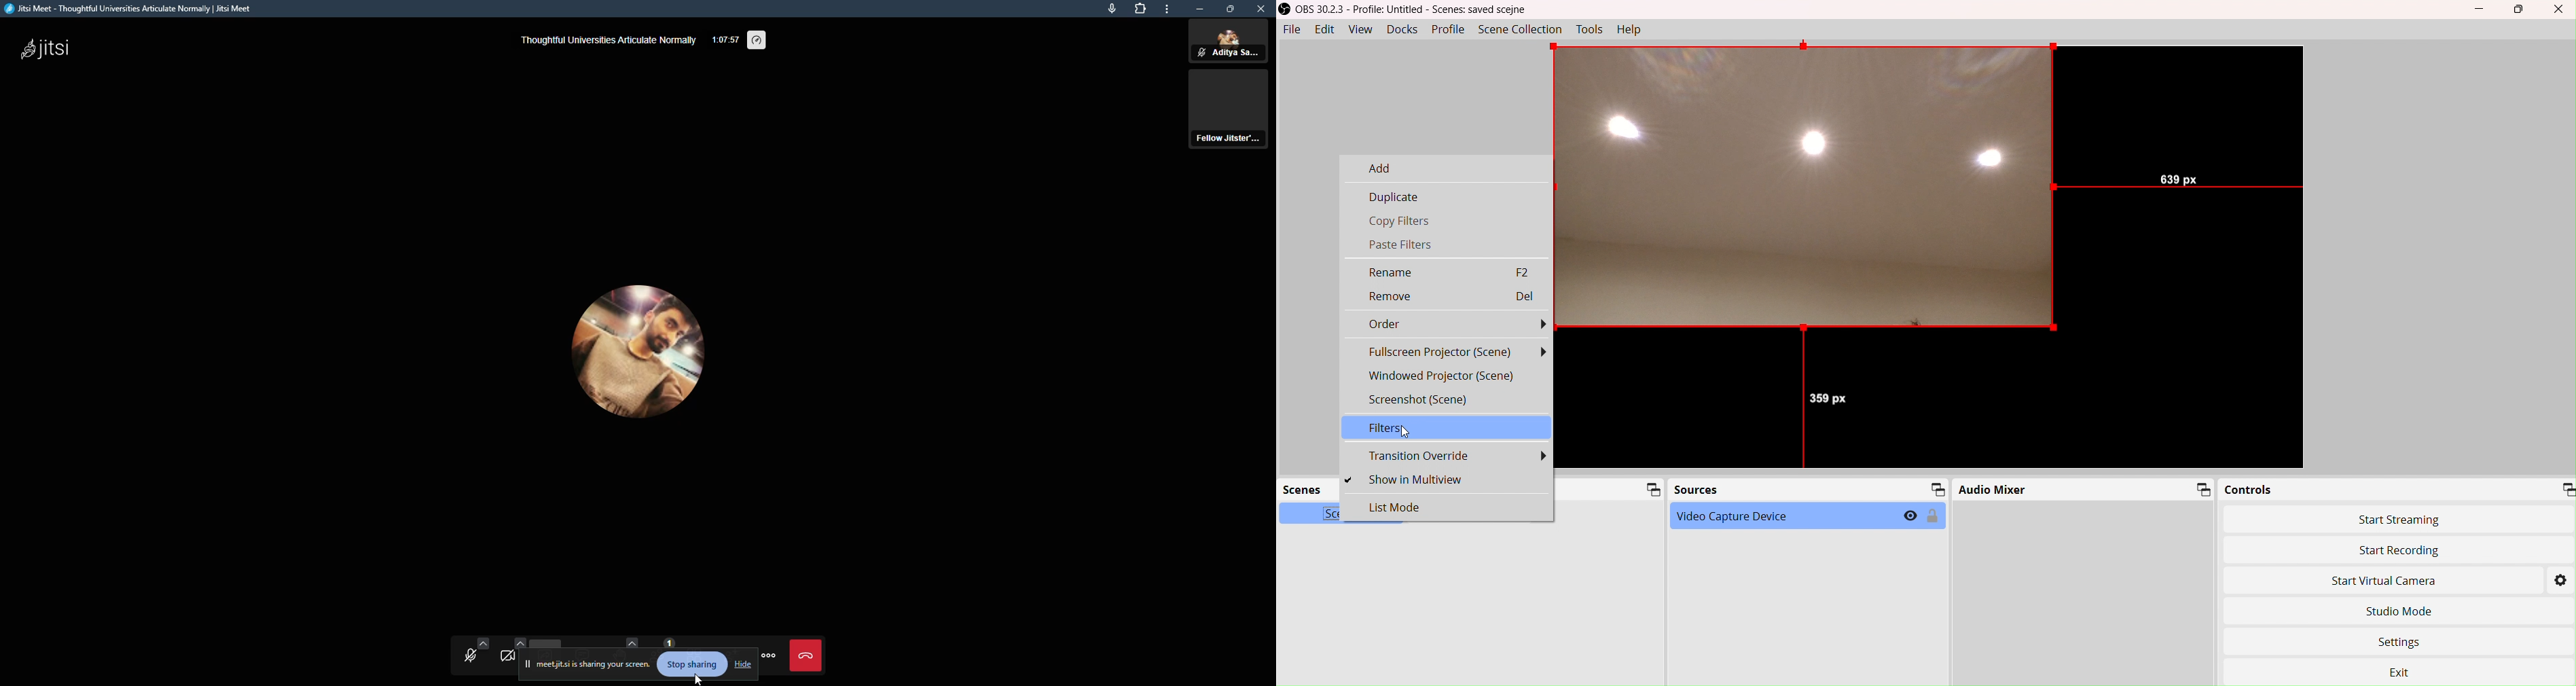 The image size is (2576, 700). What do you see at coordinates (2177, 182) in the screenshot?
I see `639 px` at bounding box center [2177, 182].